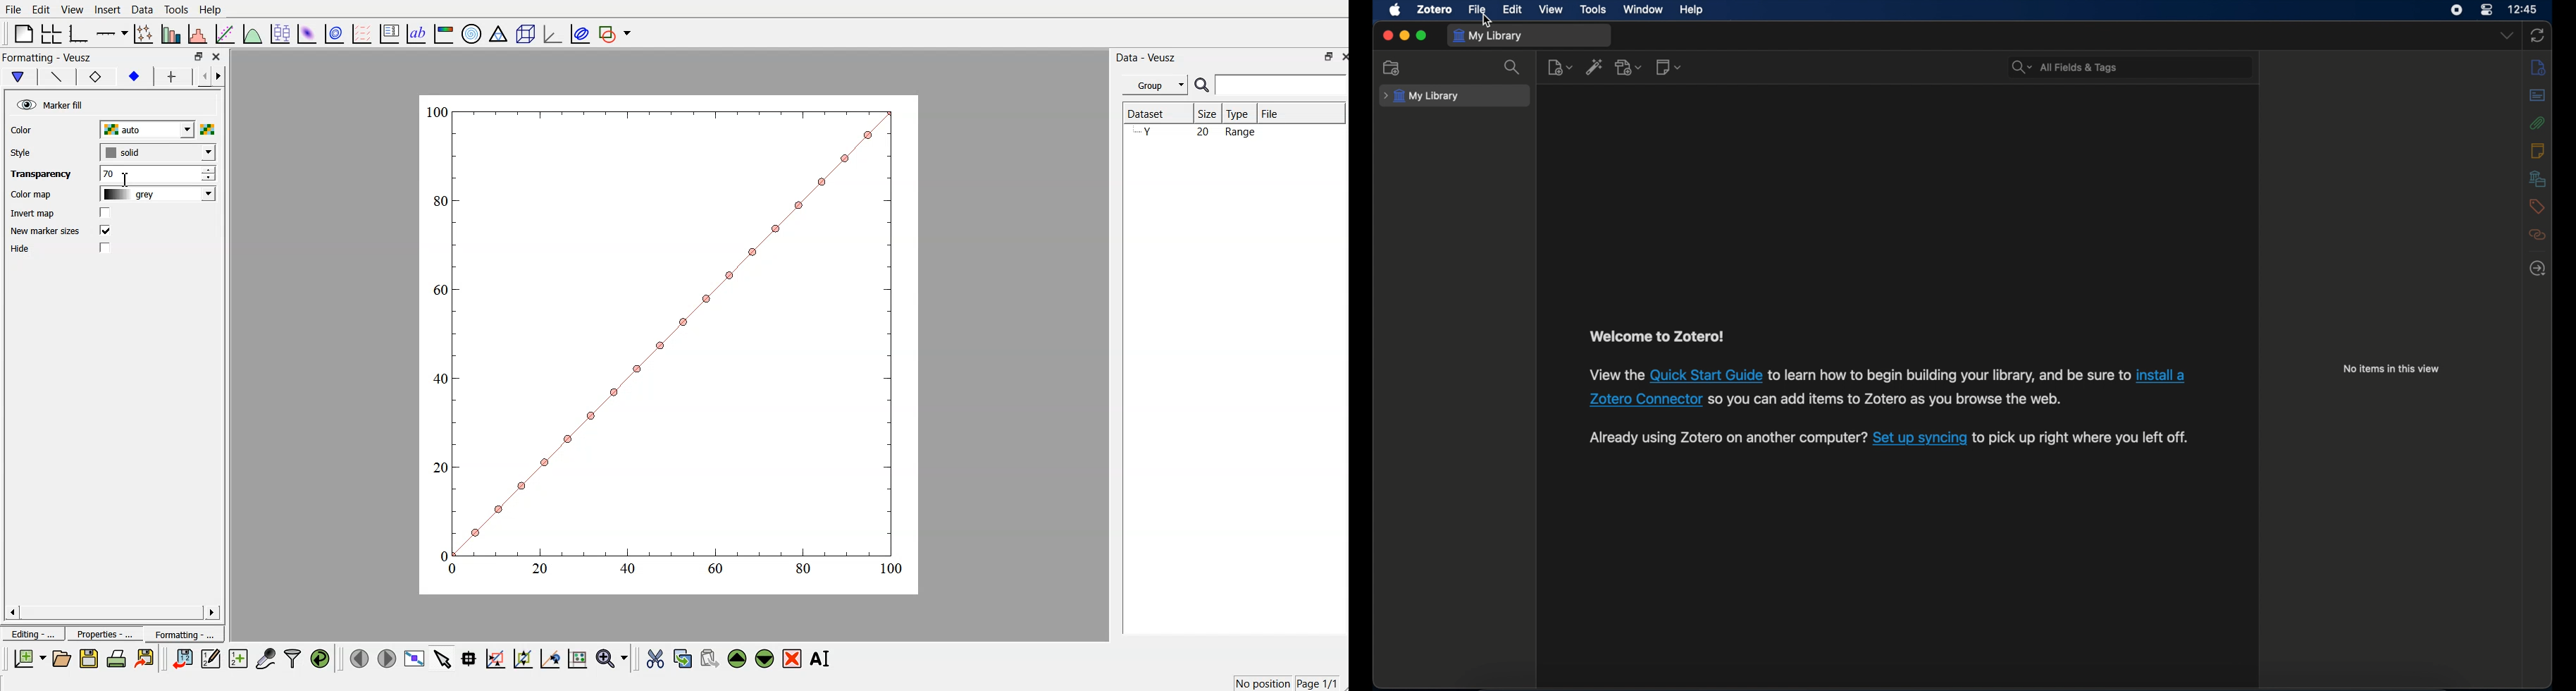  Describe the element at coordinates (2538, 268) in the screenshot. I see `locate` at that location.